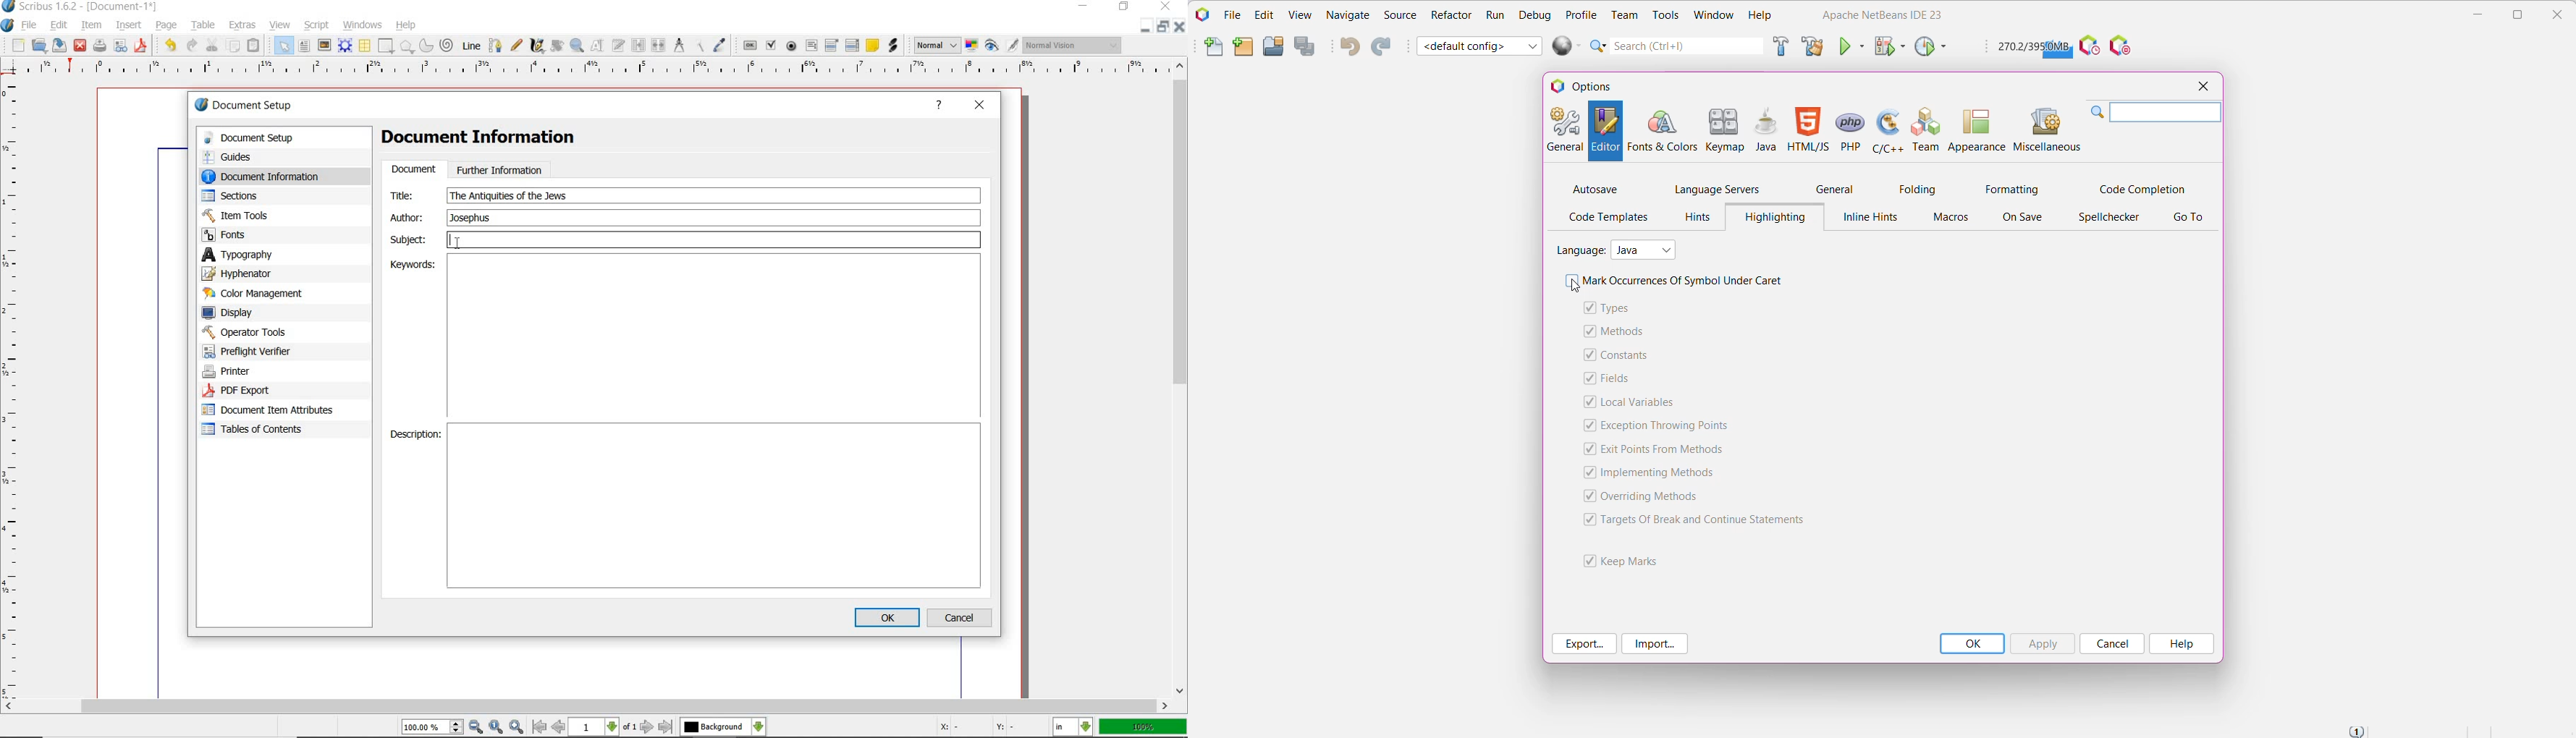  What do you see at coordinates (1587, 449) in the screenshot?
I see `checkbox` at bounding box center [1587, 449].